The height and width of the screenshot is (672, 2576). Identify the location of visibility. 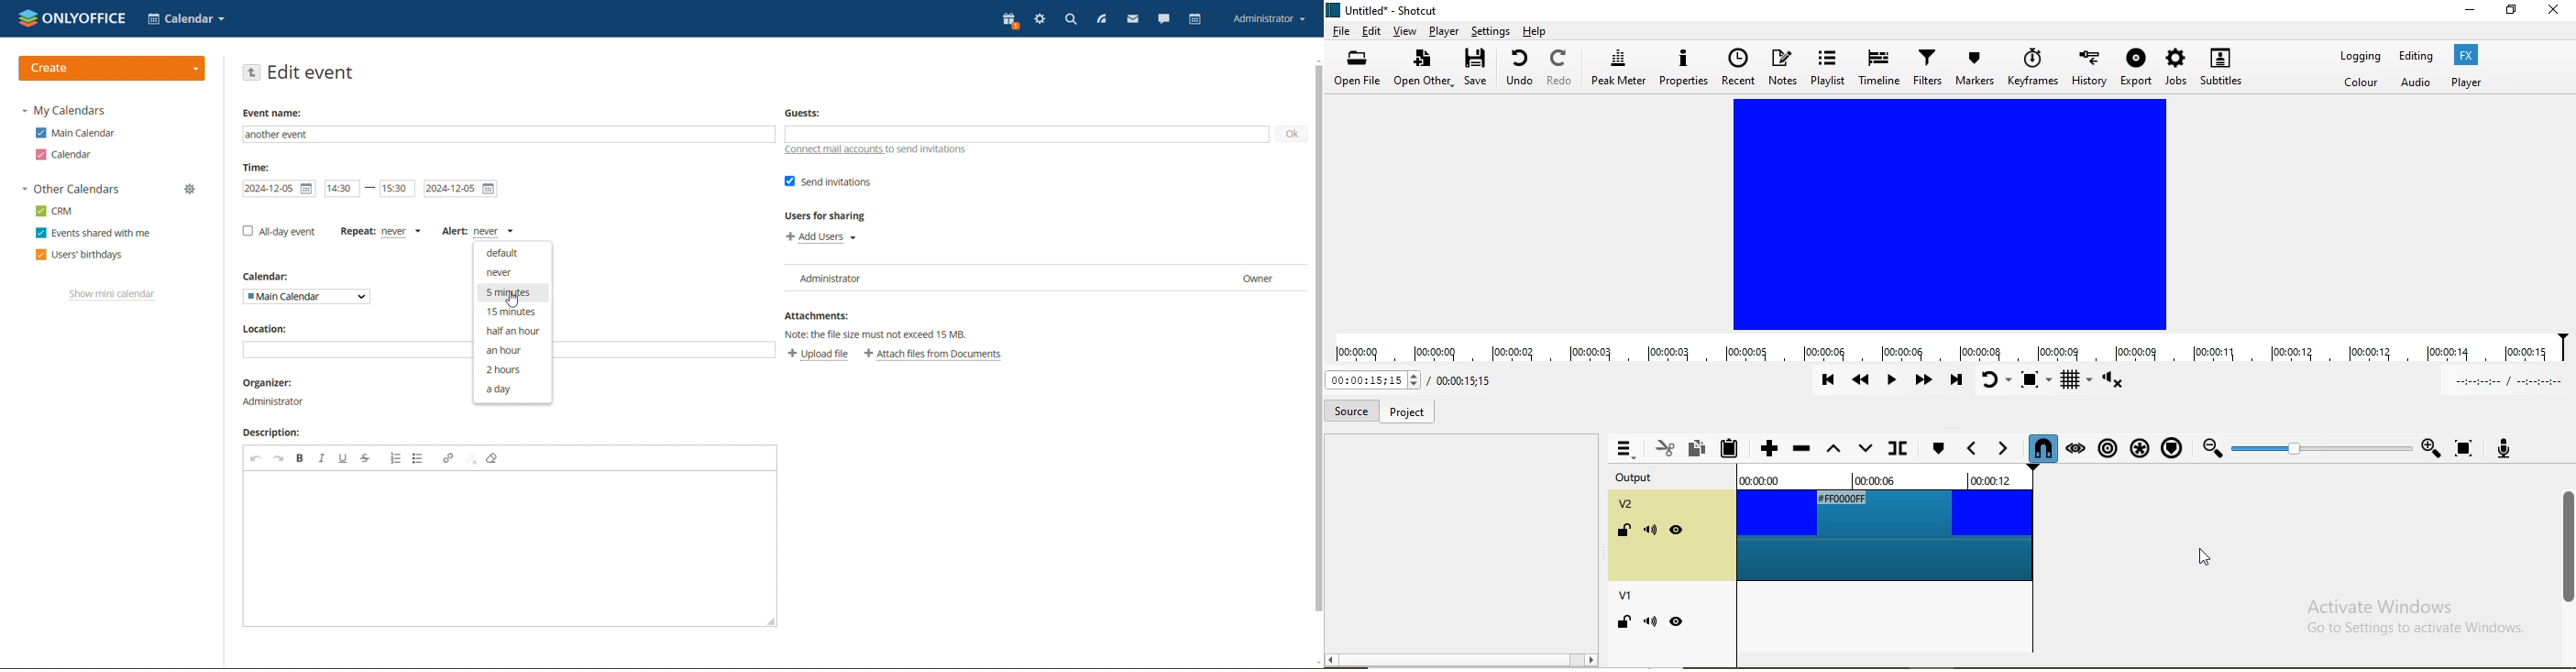
(1677, 531).